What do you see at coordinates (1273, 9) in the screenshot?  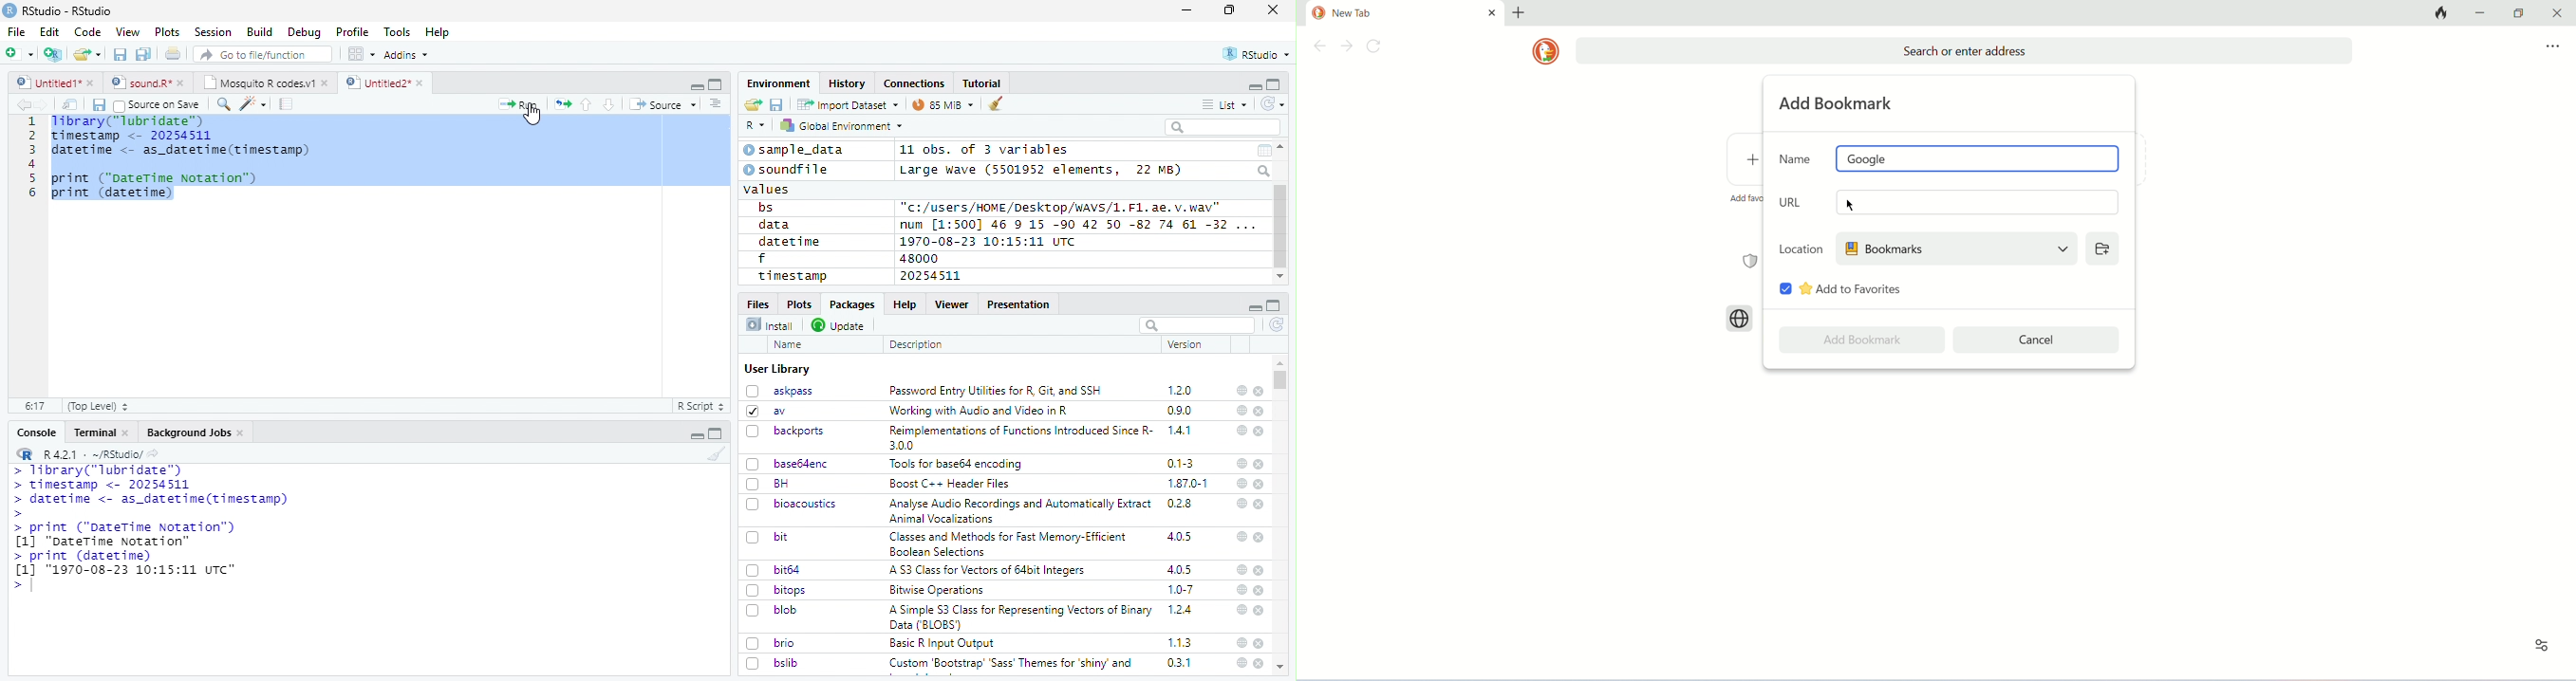 I see `close` at bounding box center [1273, 9].